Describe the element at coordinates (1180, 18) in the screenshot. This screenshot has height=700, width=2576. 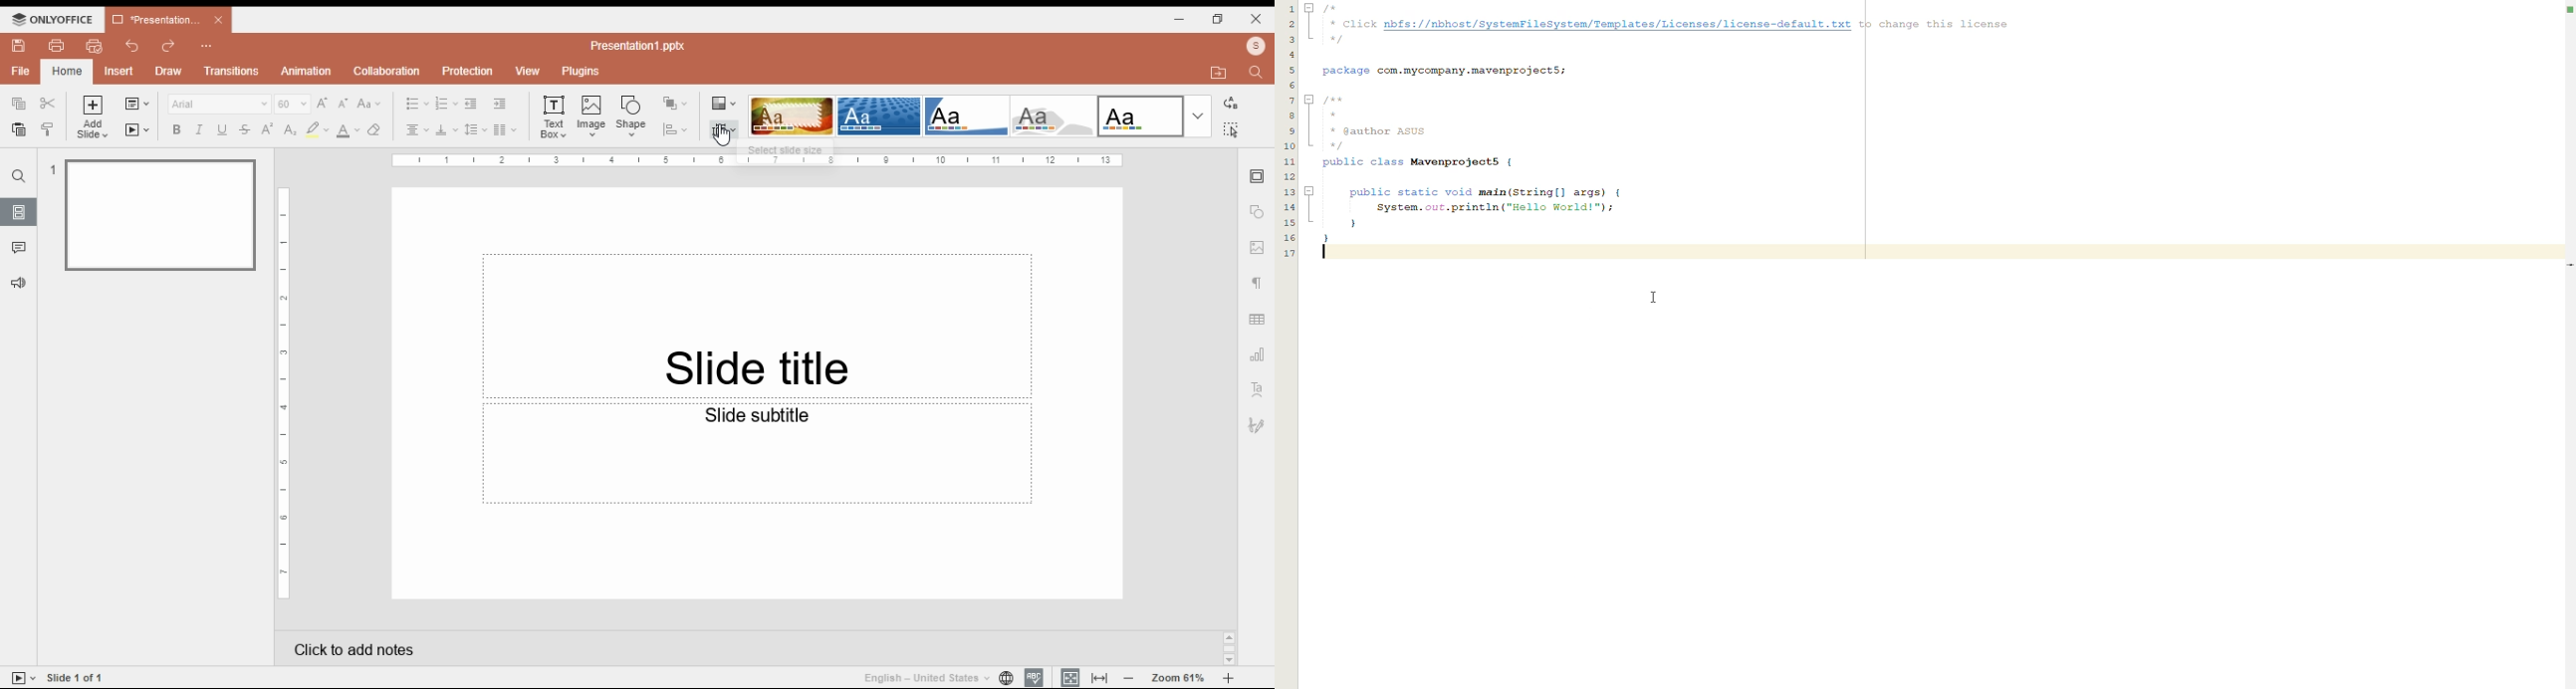
I see `minimize` at that location.